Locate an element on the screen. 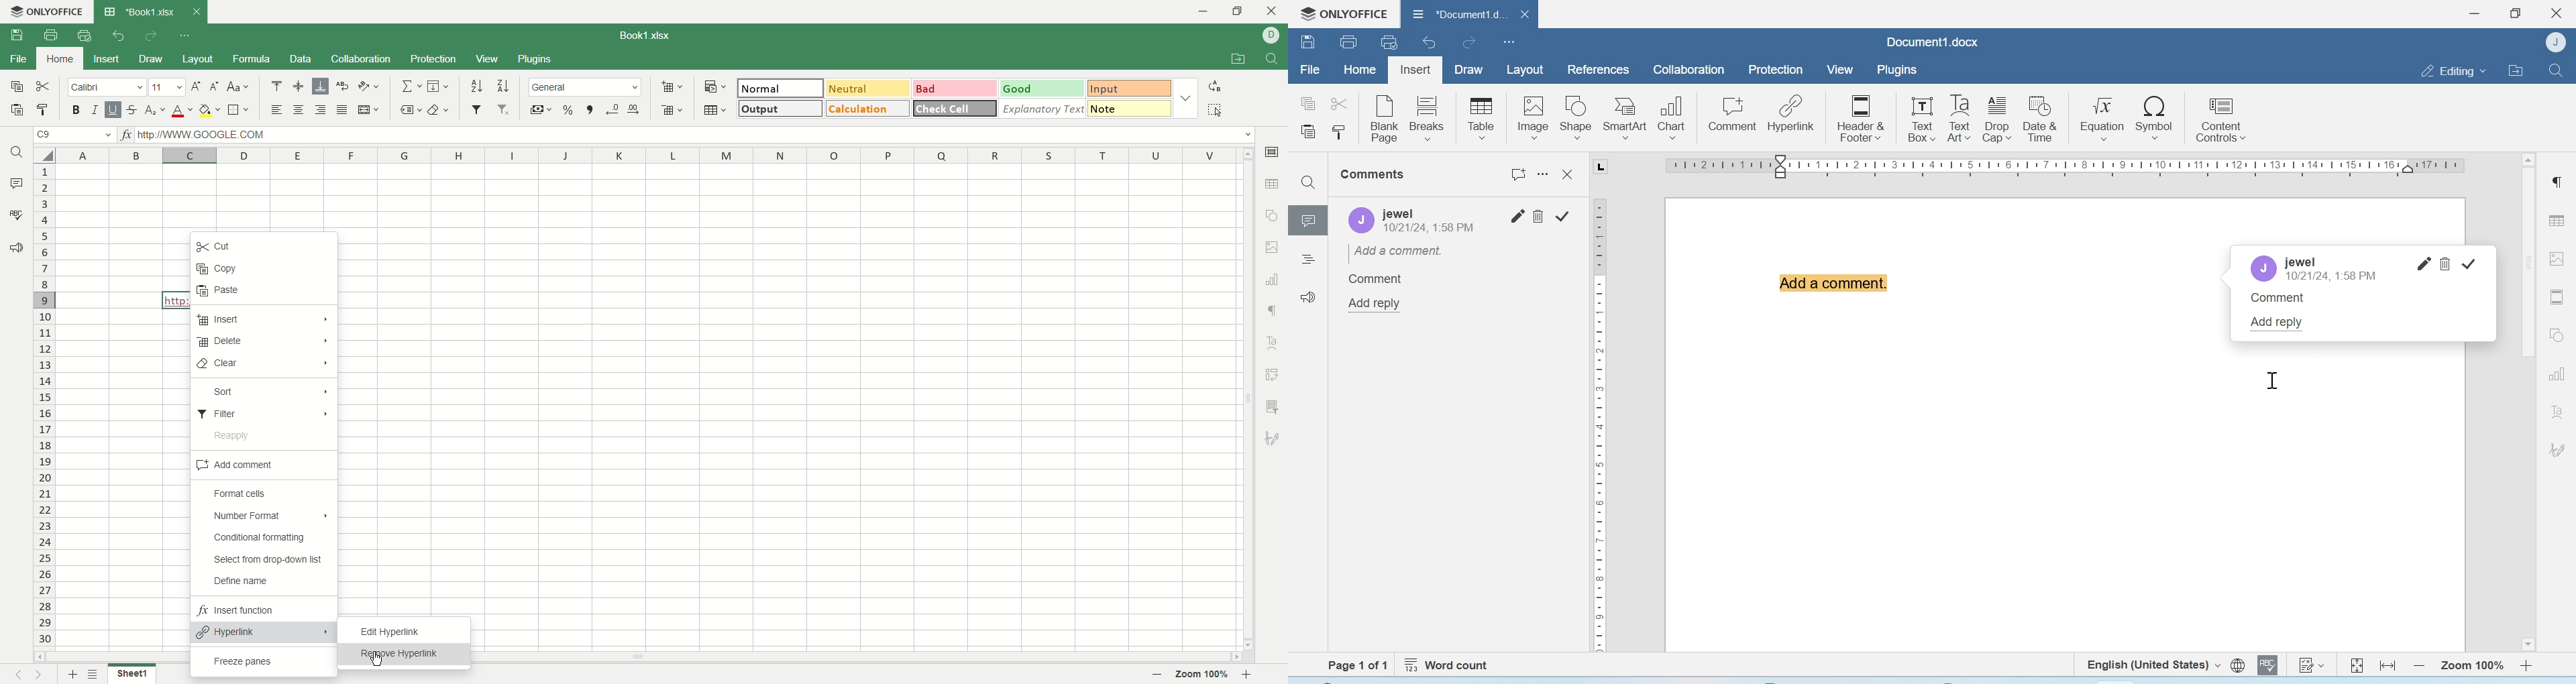 The height and width of the screenshot is (700, 2576). set document language is located at coordinates (2238, 665).